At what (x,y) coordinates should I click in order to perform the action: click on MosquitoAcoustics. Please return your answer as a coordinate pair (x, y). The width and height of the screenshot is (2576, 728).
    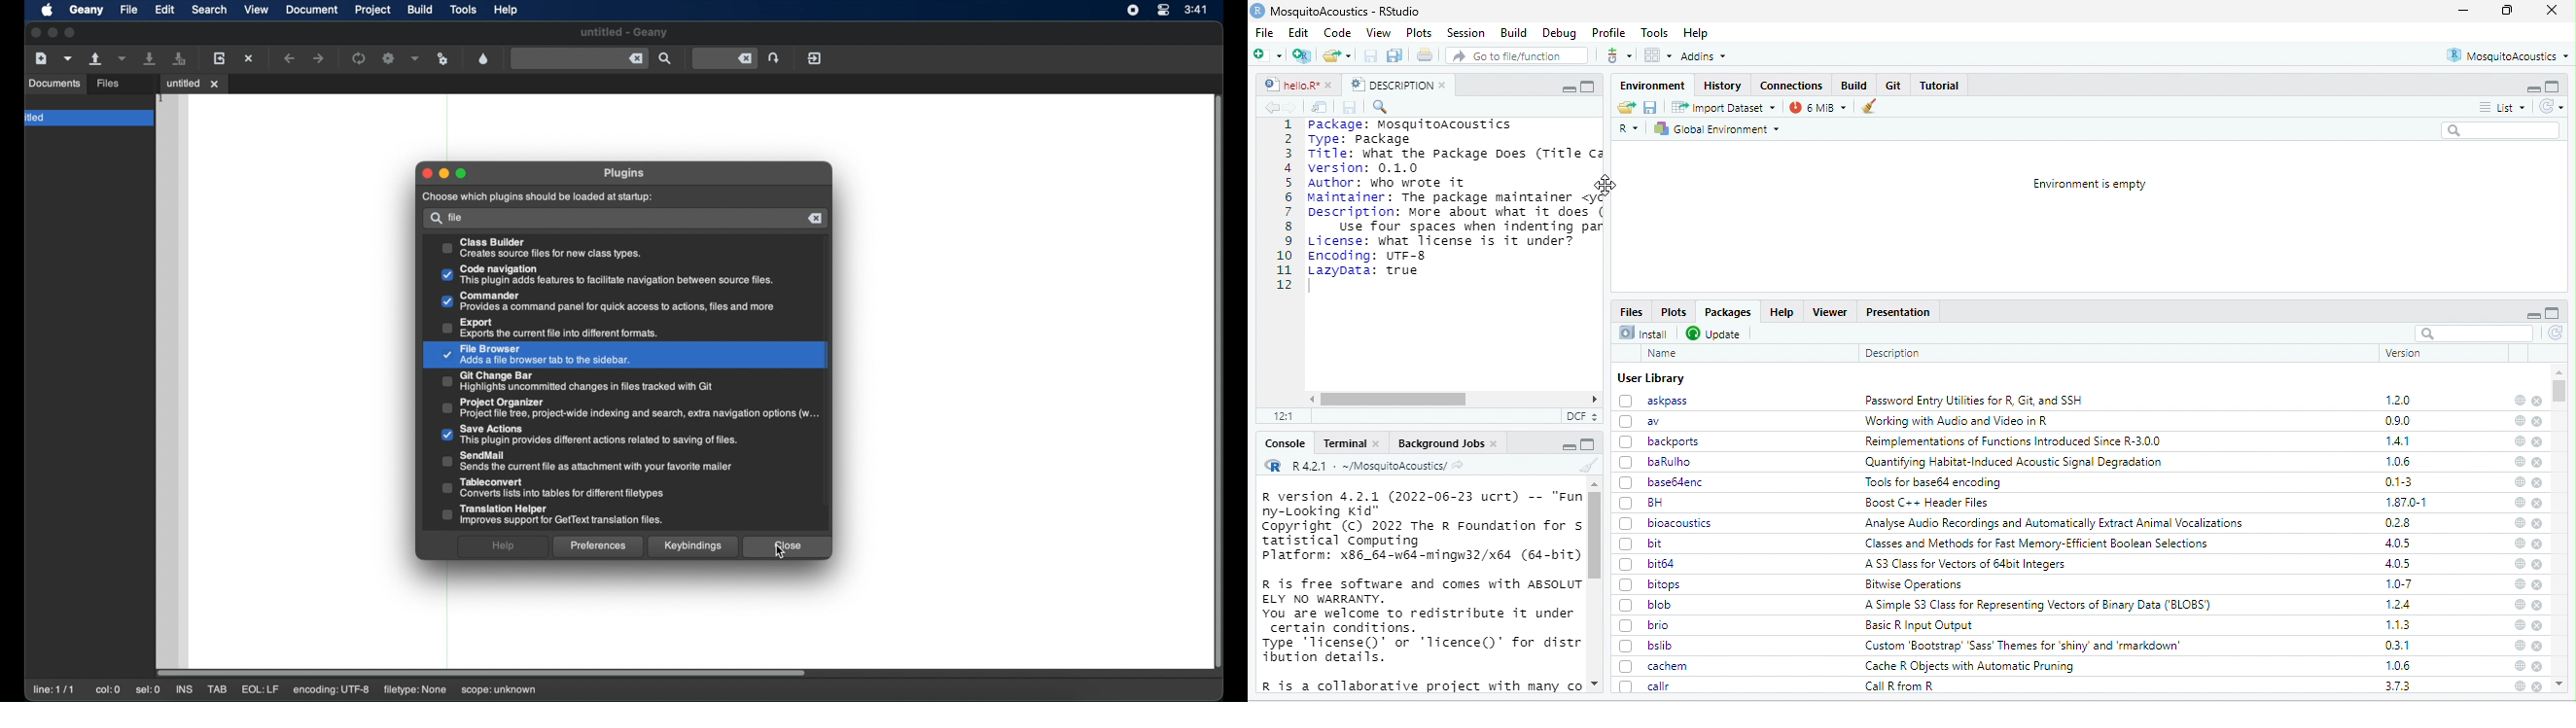
    Looking at the image, I should click on (2508, 55).